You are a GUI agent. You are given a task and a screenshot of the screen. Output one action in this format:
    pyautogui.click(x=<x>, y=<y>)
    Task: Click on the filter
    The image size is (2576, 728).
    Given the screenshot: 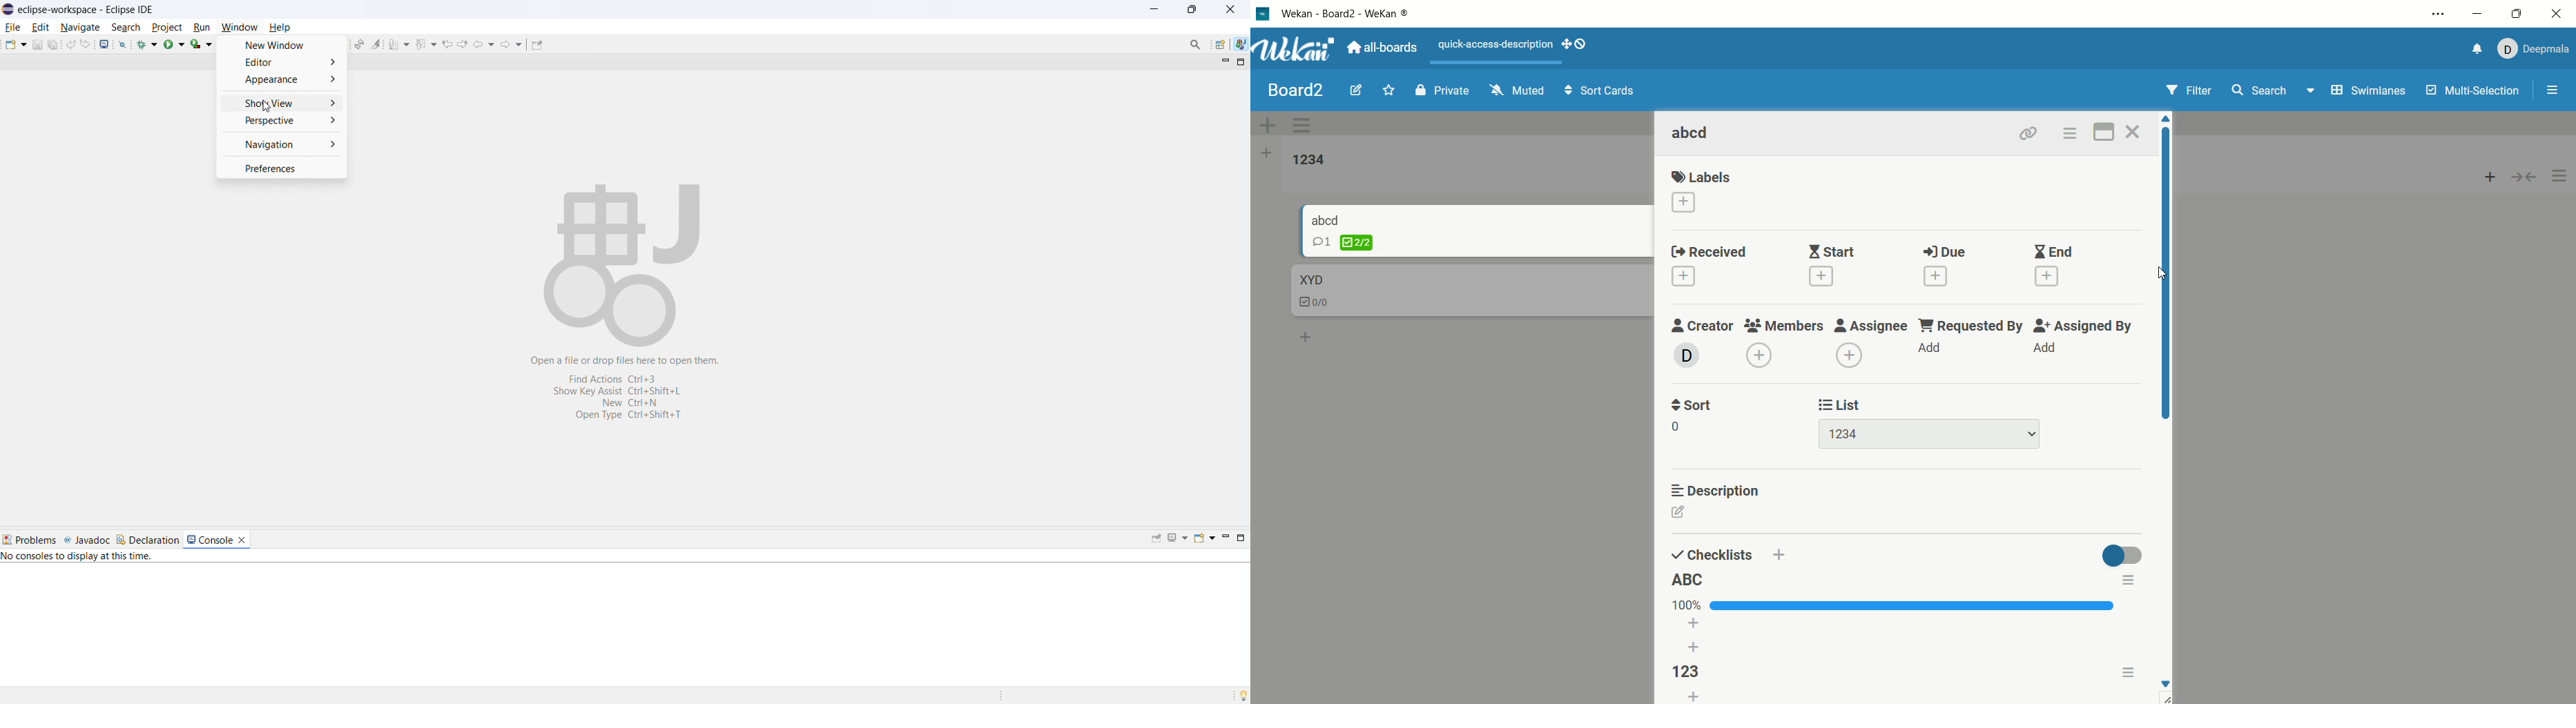 What is the action you would take?
    pyautogui.click(x=2191, y=91)
    